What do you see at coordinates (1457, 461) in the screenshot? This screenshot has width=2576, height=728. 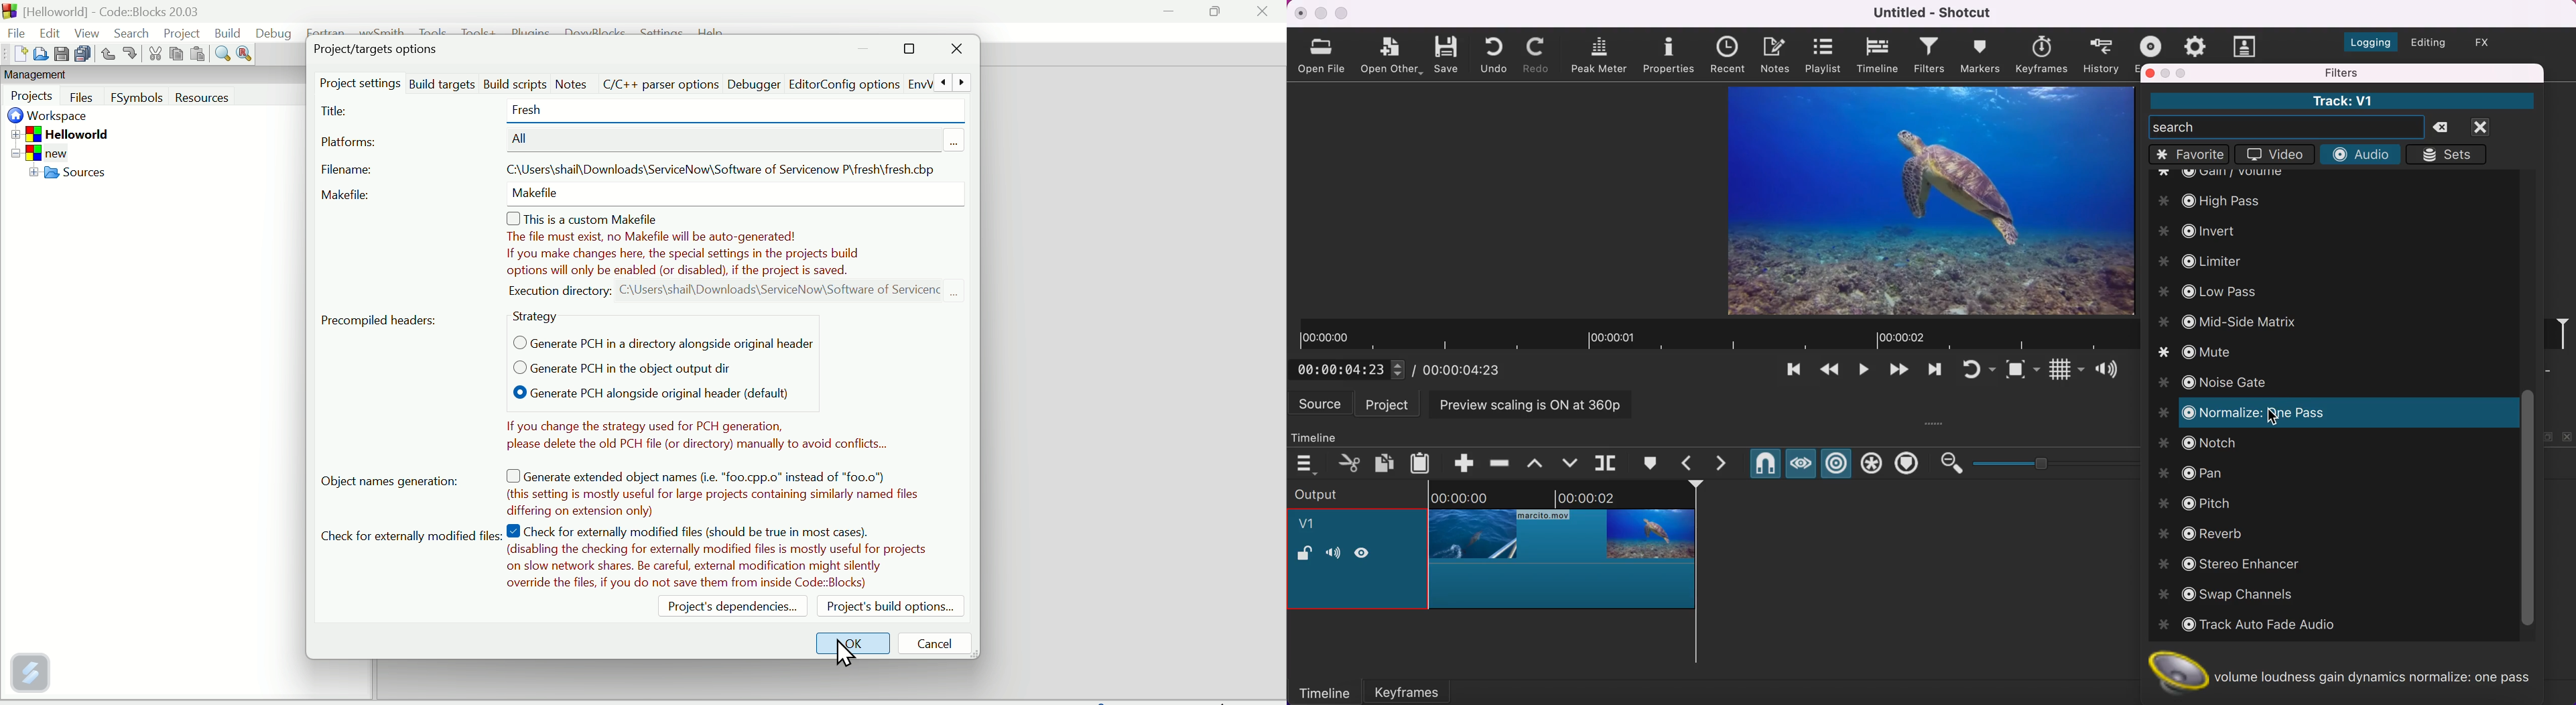 I see `append` at bounding box center [1457, 461].